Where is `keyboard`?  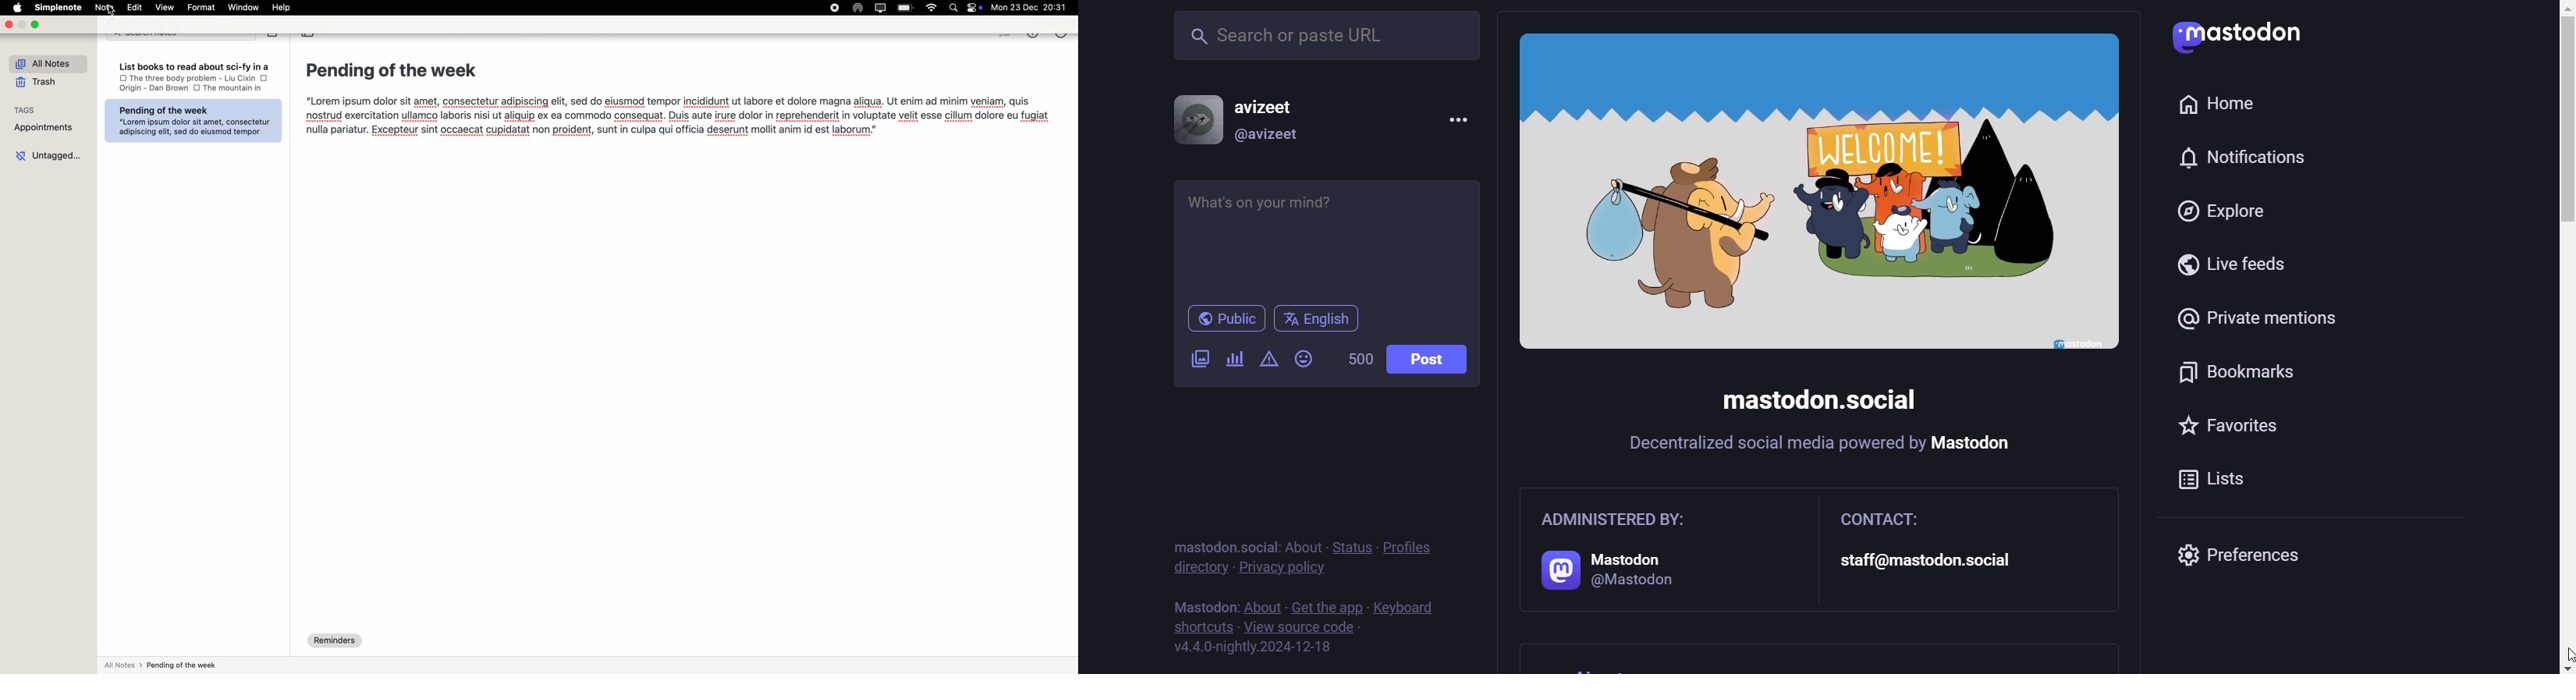
keyboard is located at coordinates (1408, 605).